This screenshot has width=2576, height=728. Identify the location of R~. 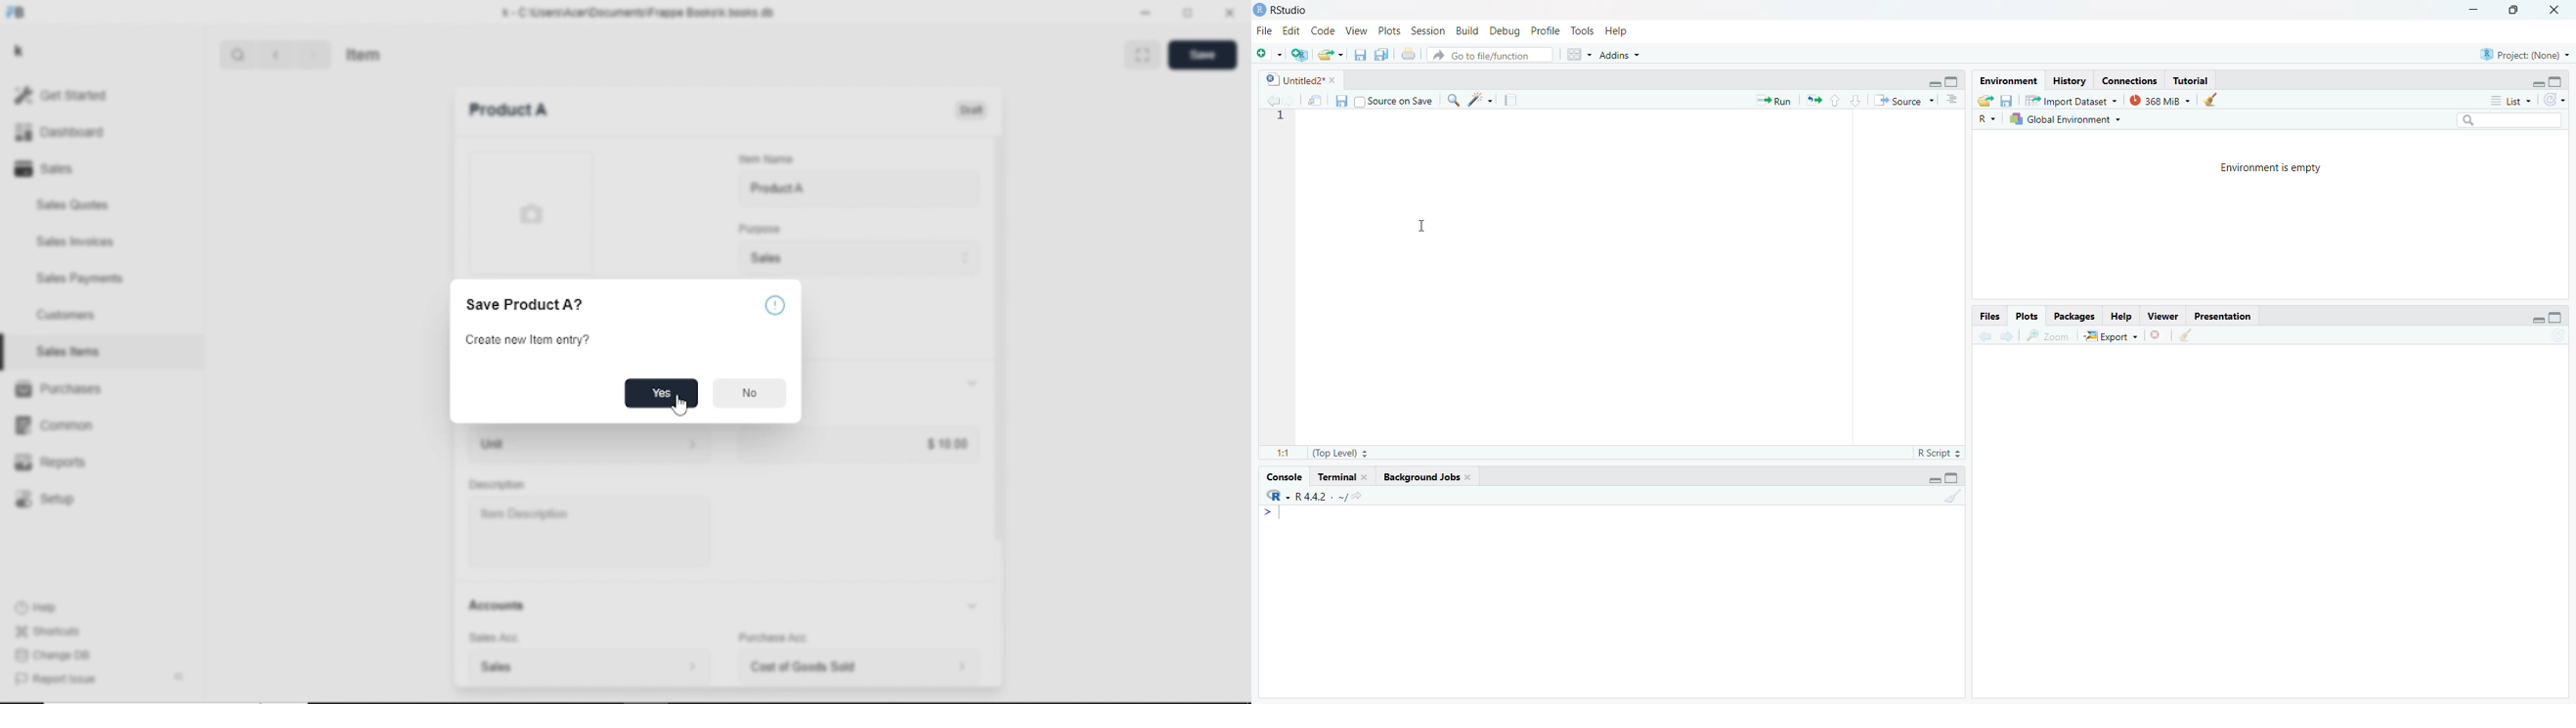
(1986, 118).